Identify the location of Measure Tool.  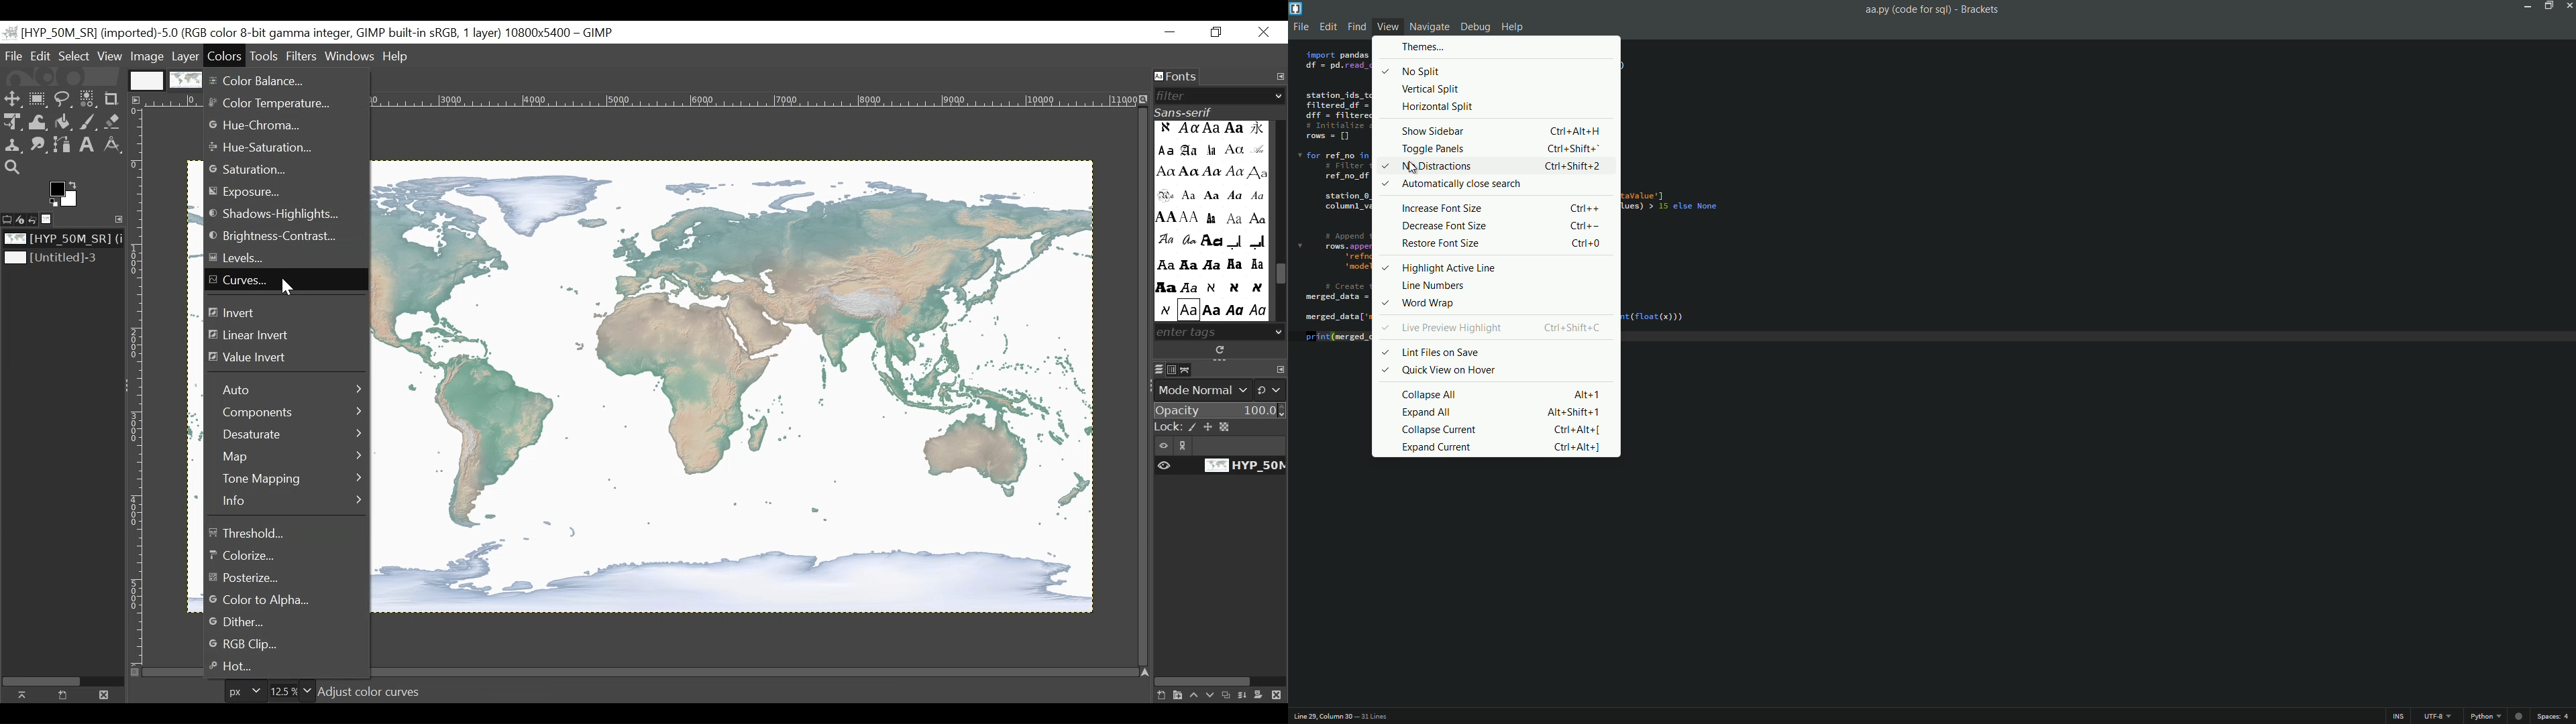
(111, 144).